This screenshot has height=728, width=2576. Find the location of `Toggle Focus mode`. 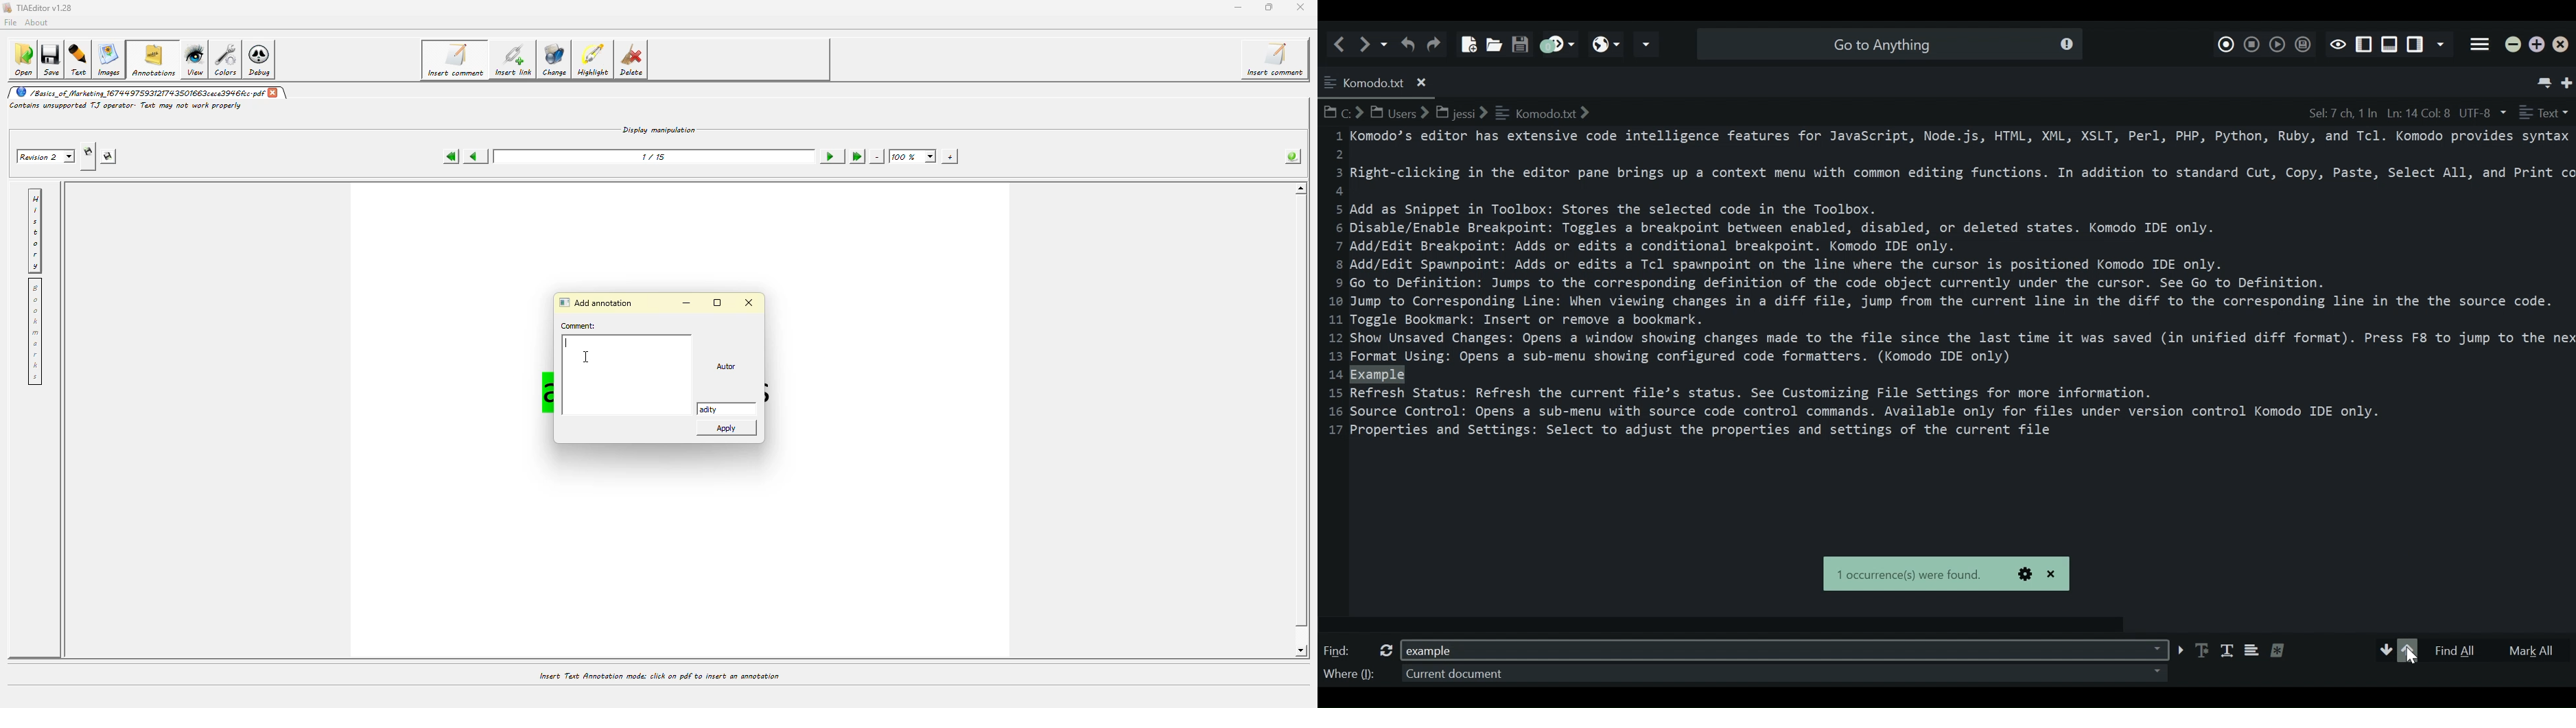

Toggle Focus mode is located at coordinates (2338, 43).